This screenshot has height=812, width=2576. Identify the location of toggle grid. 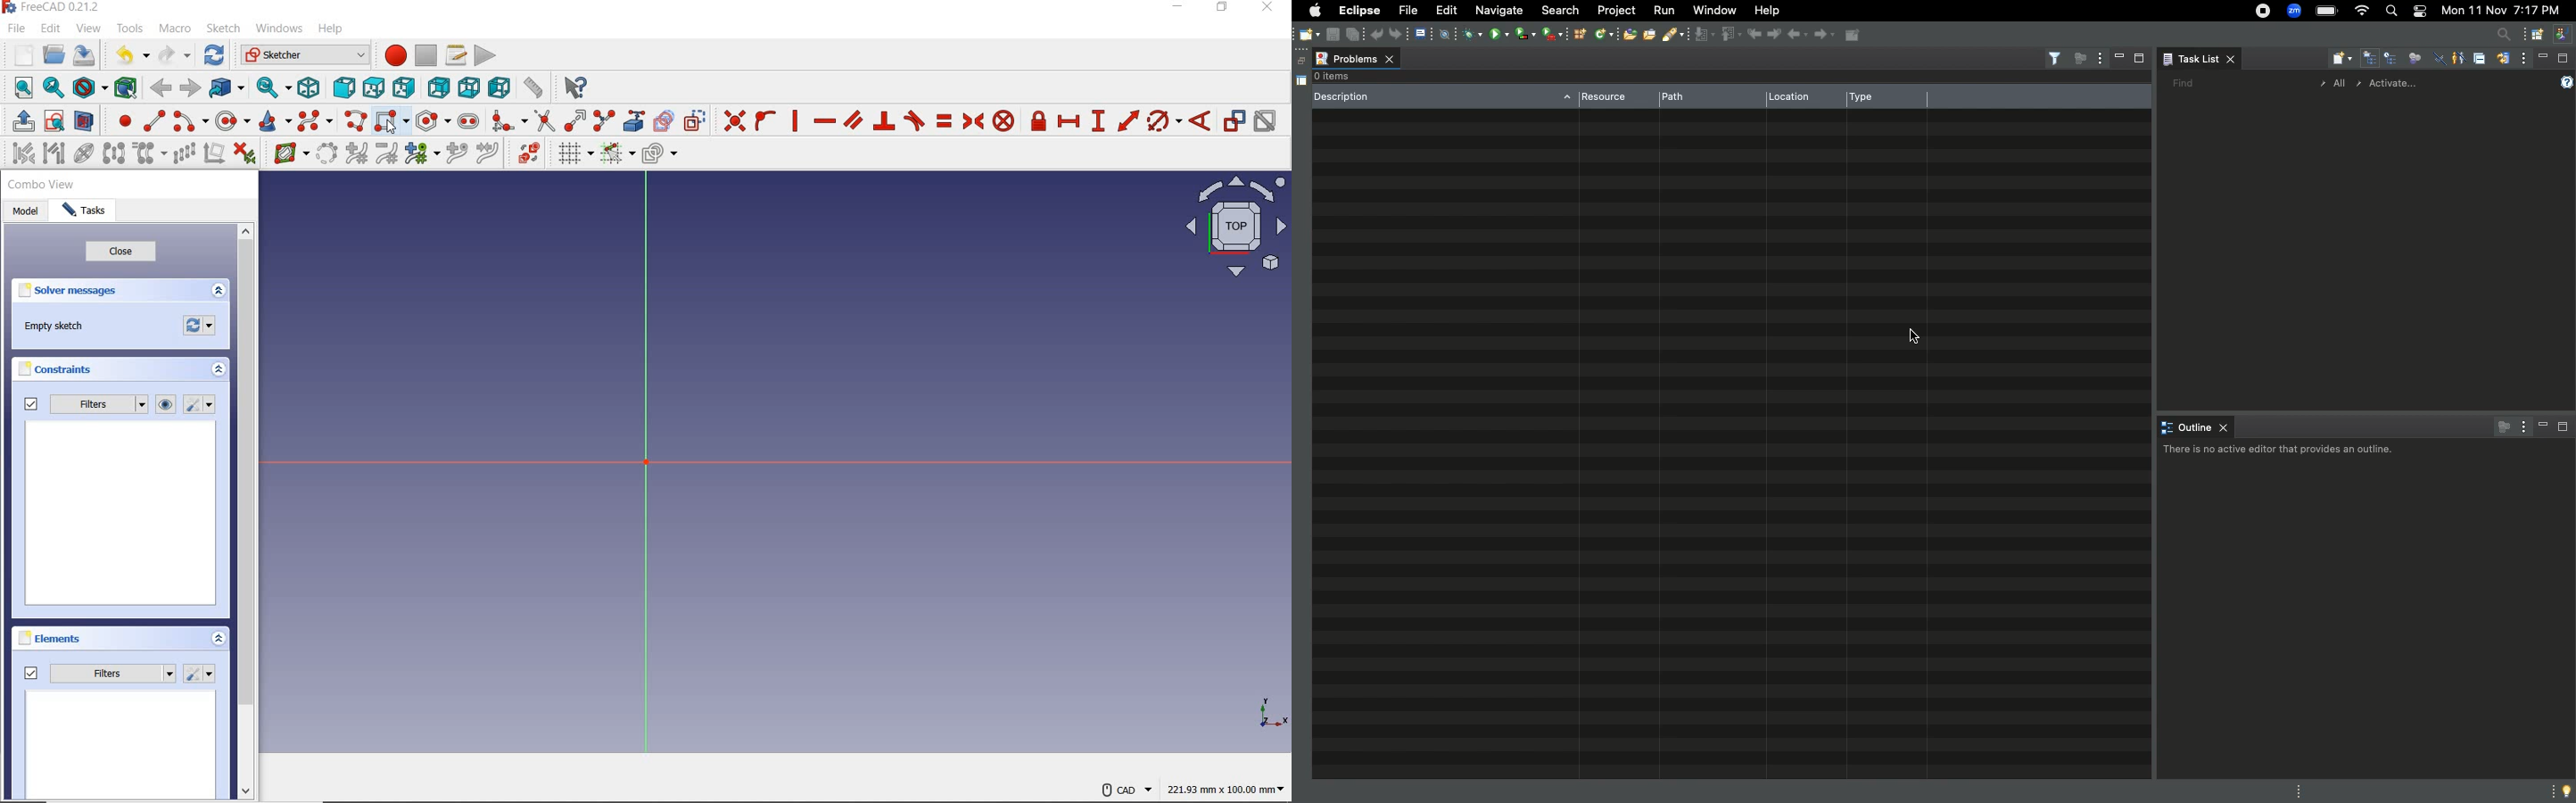
(572, 155).